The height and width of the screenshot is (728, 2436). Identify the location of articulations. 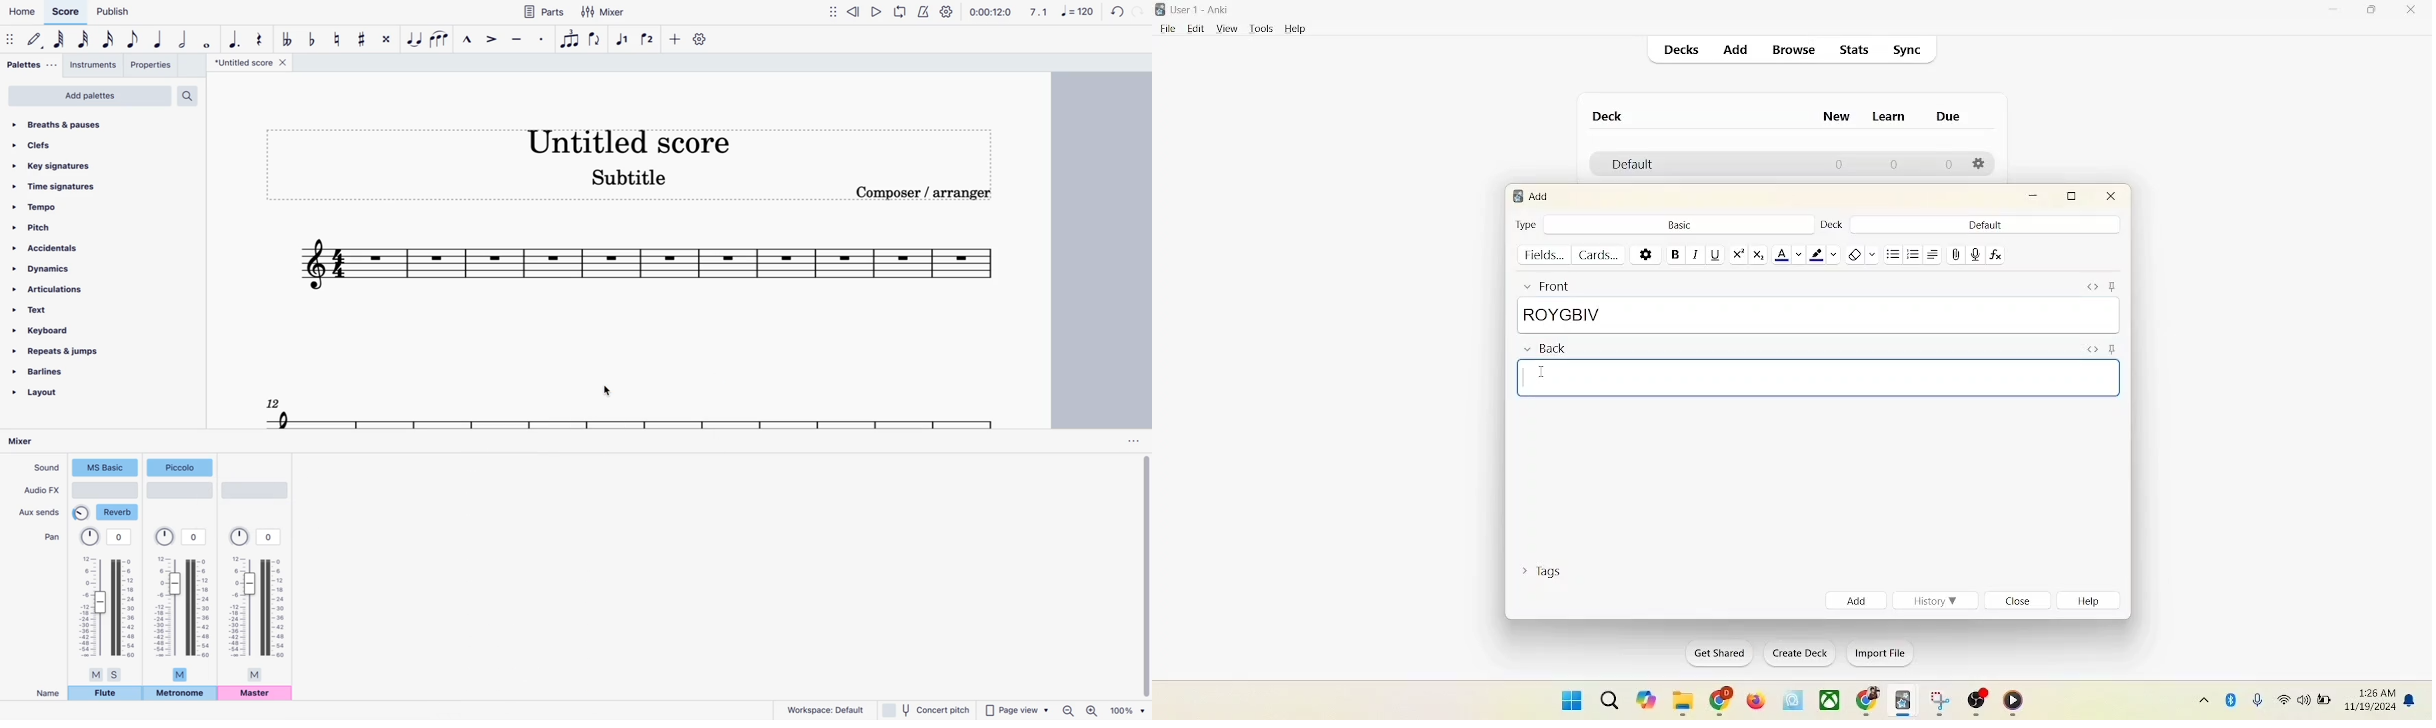
(67, 289).